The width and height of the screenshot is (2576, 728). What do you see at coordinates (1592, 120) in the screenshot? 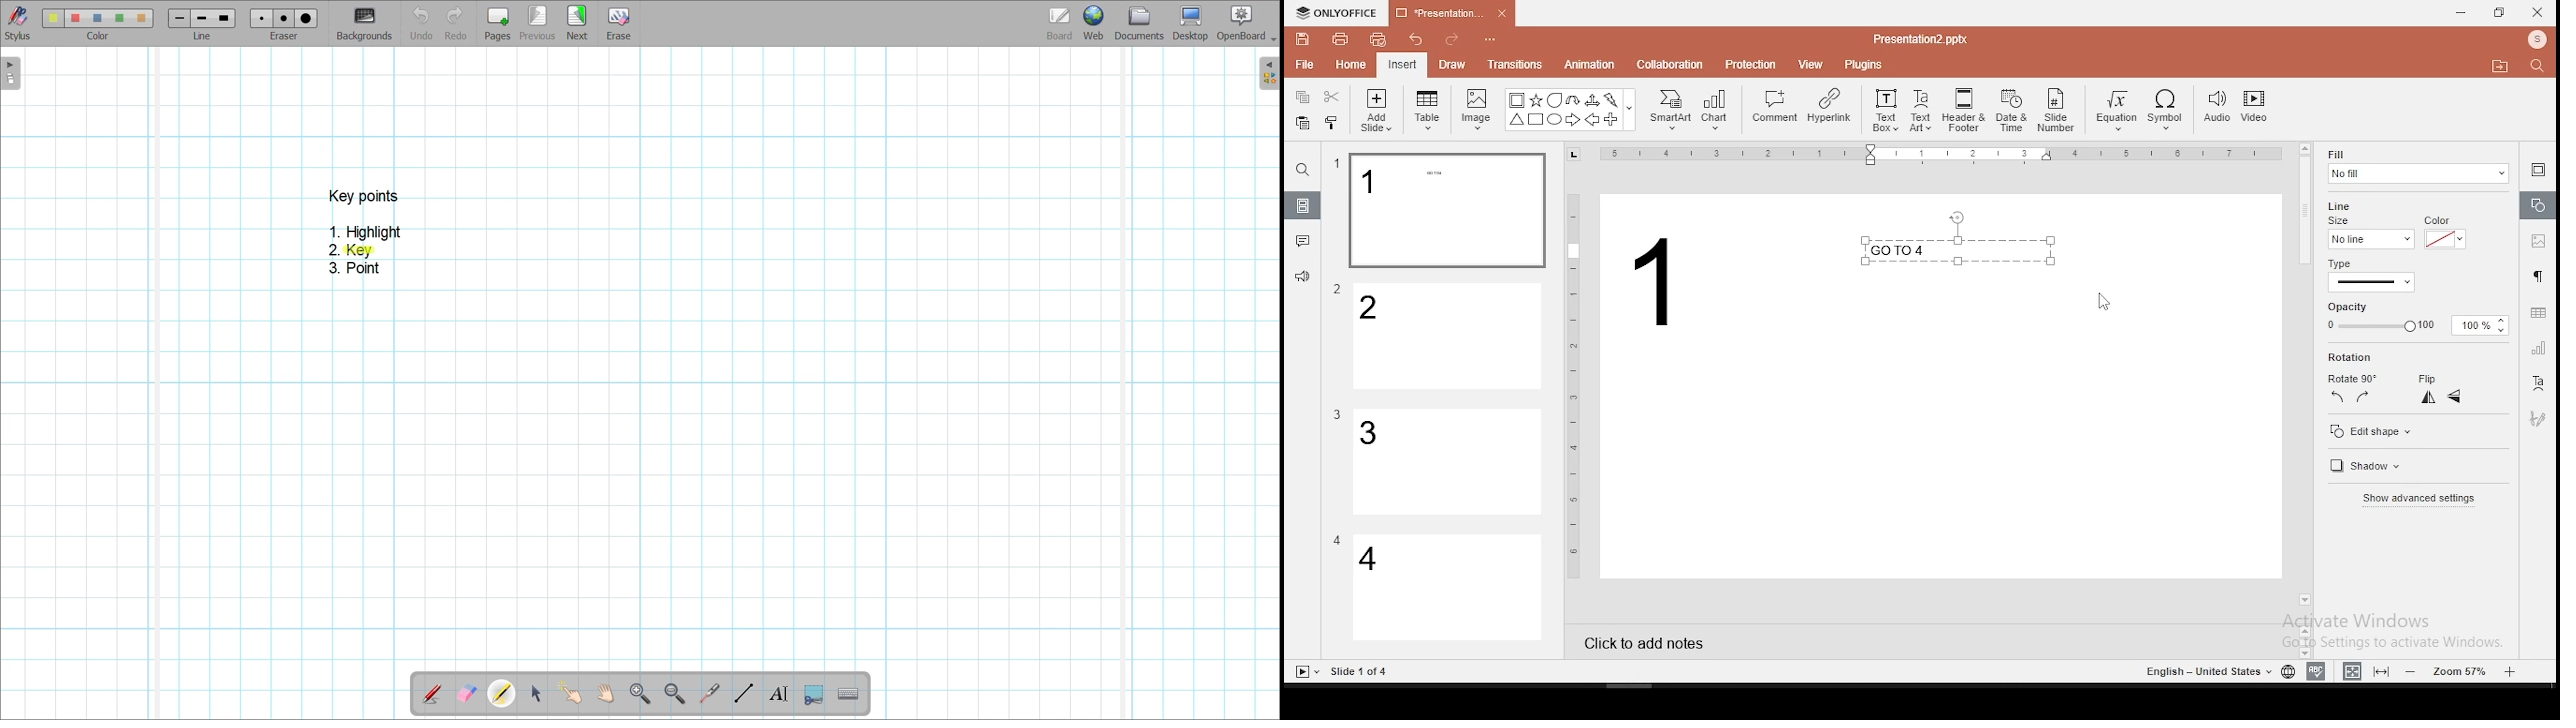
I see `Arrow Left` at bounding box center [1592, 120].